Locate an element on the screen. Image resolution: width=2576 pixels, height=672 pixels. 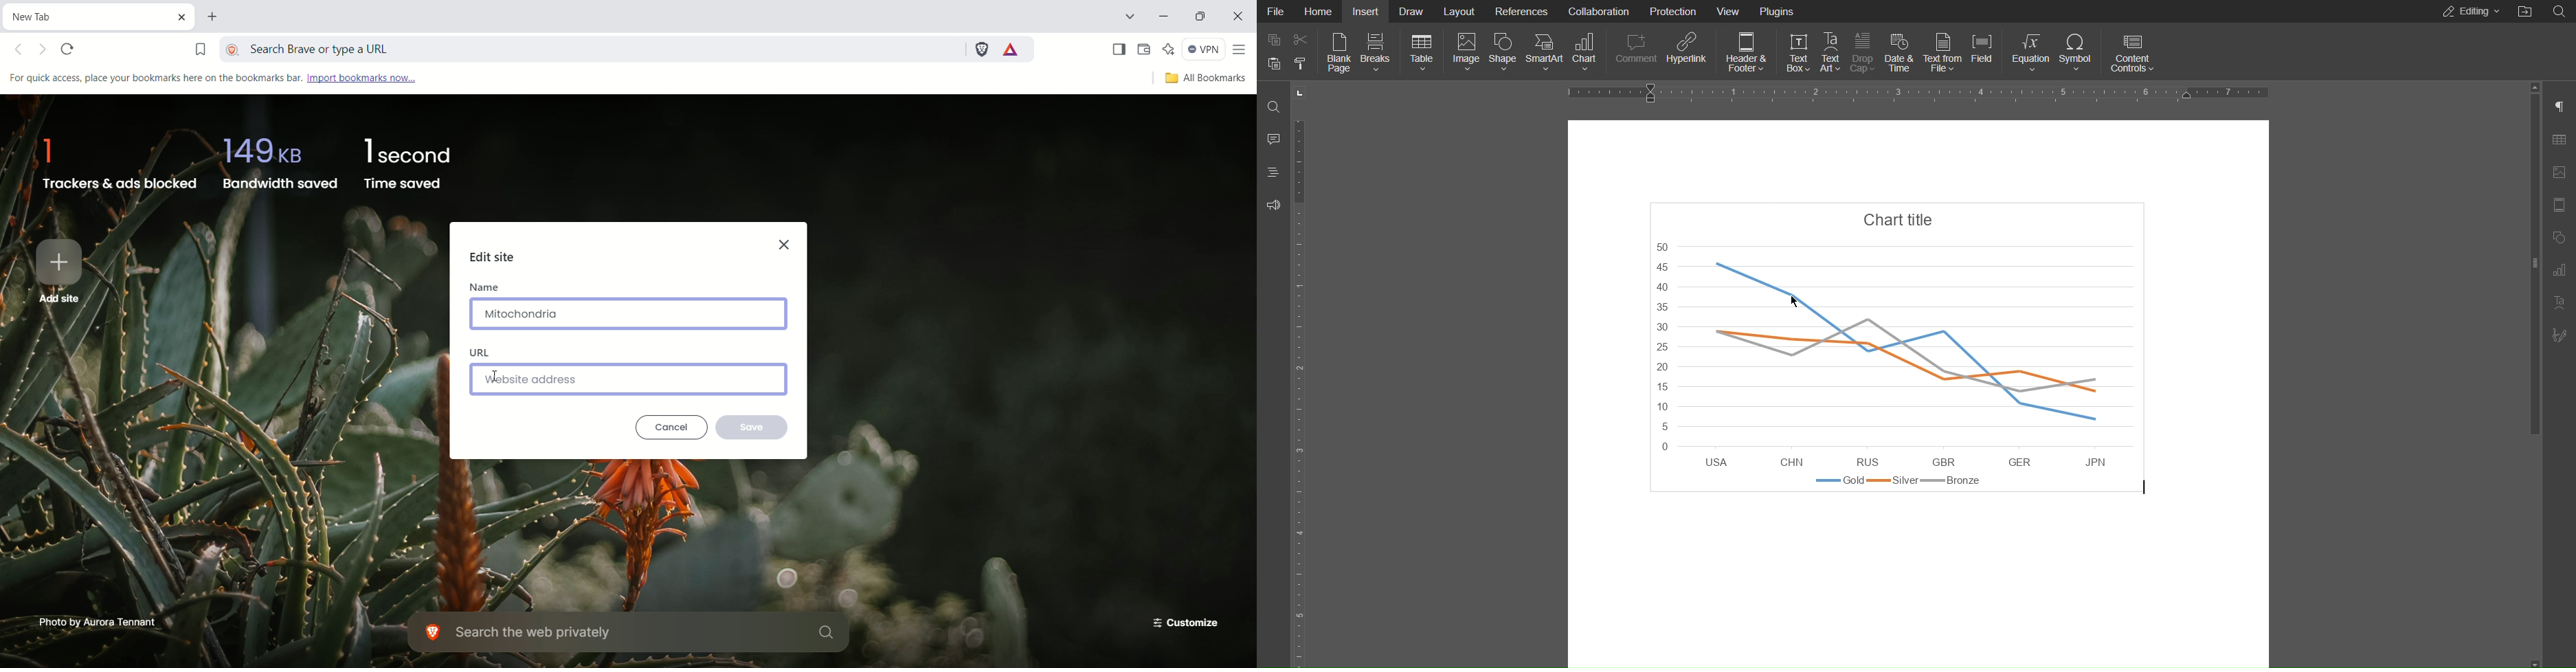
Horizontal Ruler is located at coordinates (1919, 91).